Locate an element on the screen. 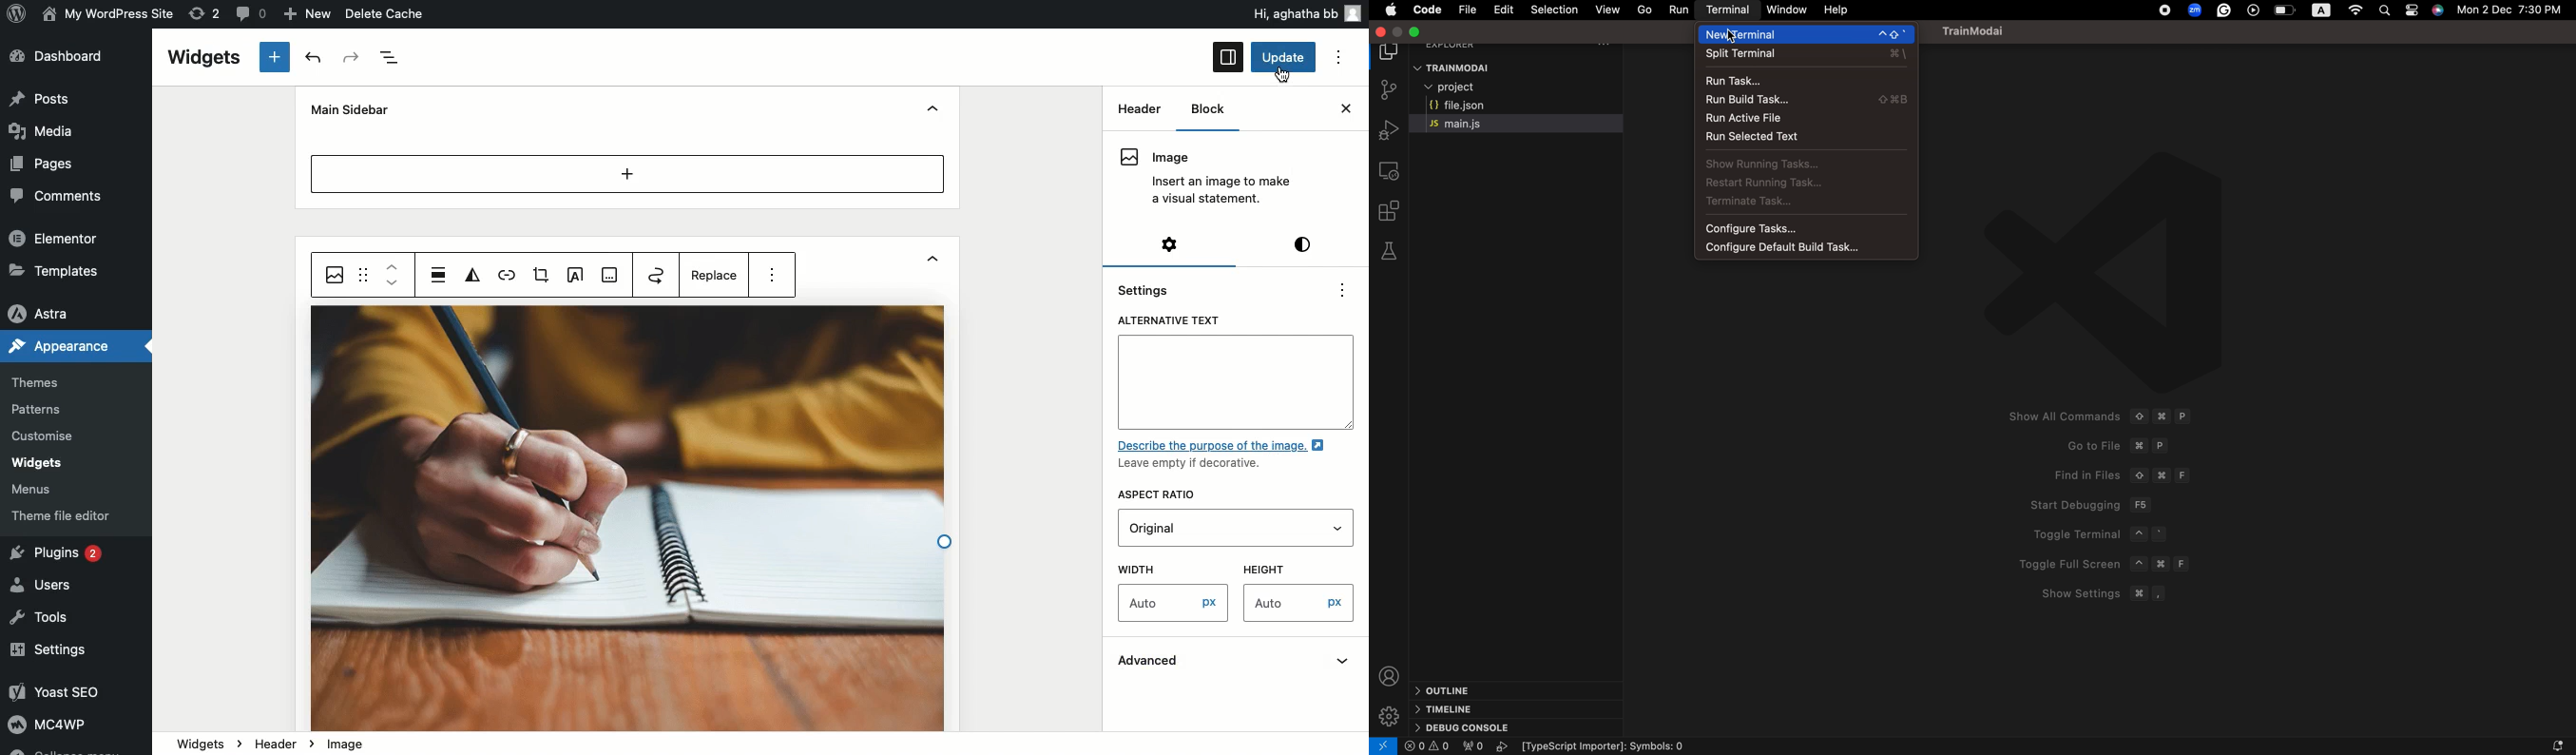  task is located at coordinates (1805, 205).